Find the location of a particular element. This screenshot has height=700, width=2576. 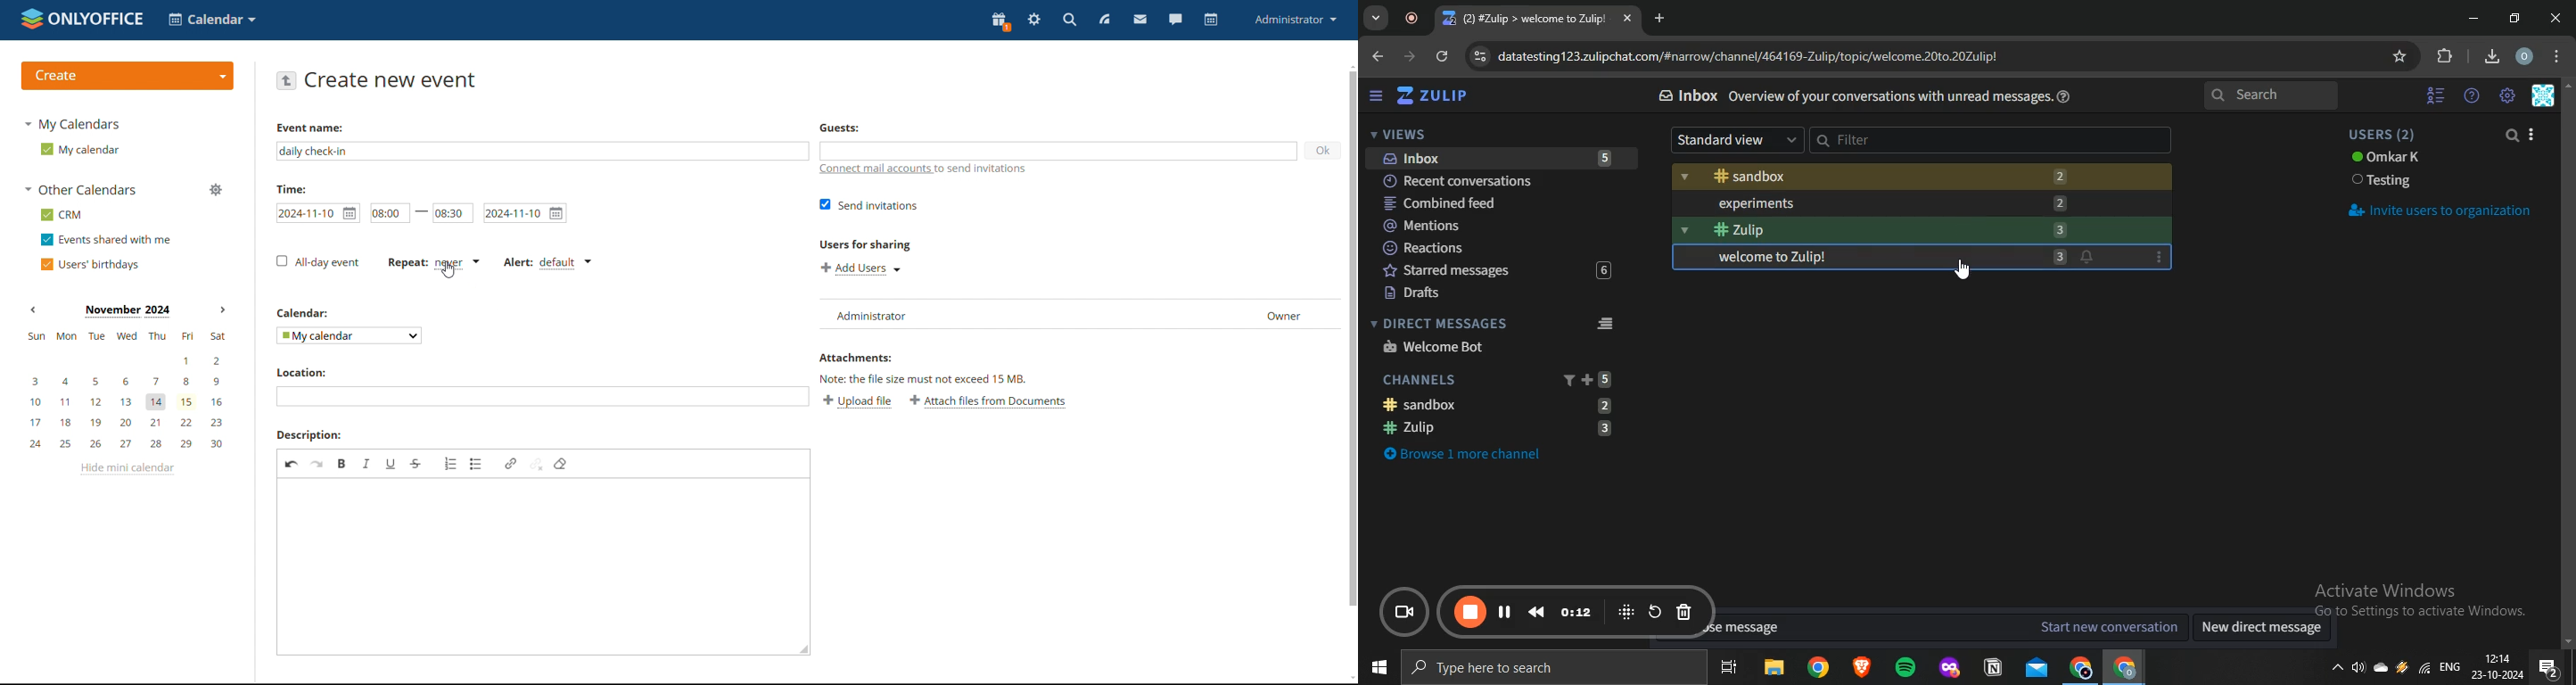

settings menu is located at coordinates (2560, 57).